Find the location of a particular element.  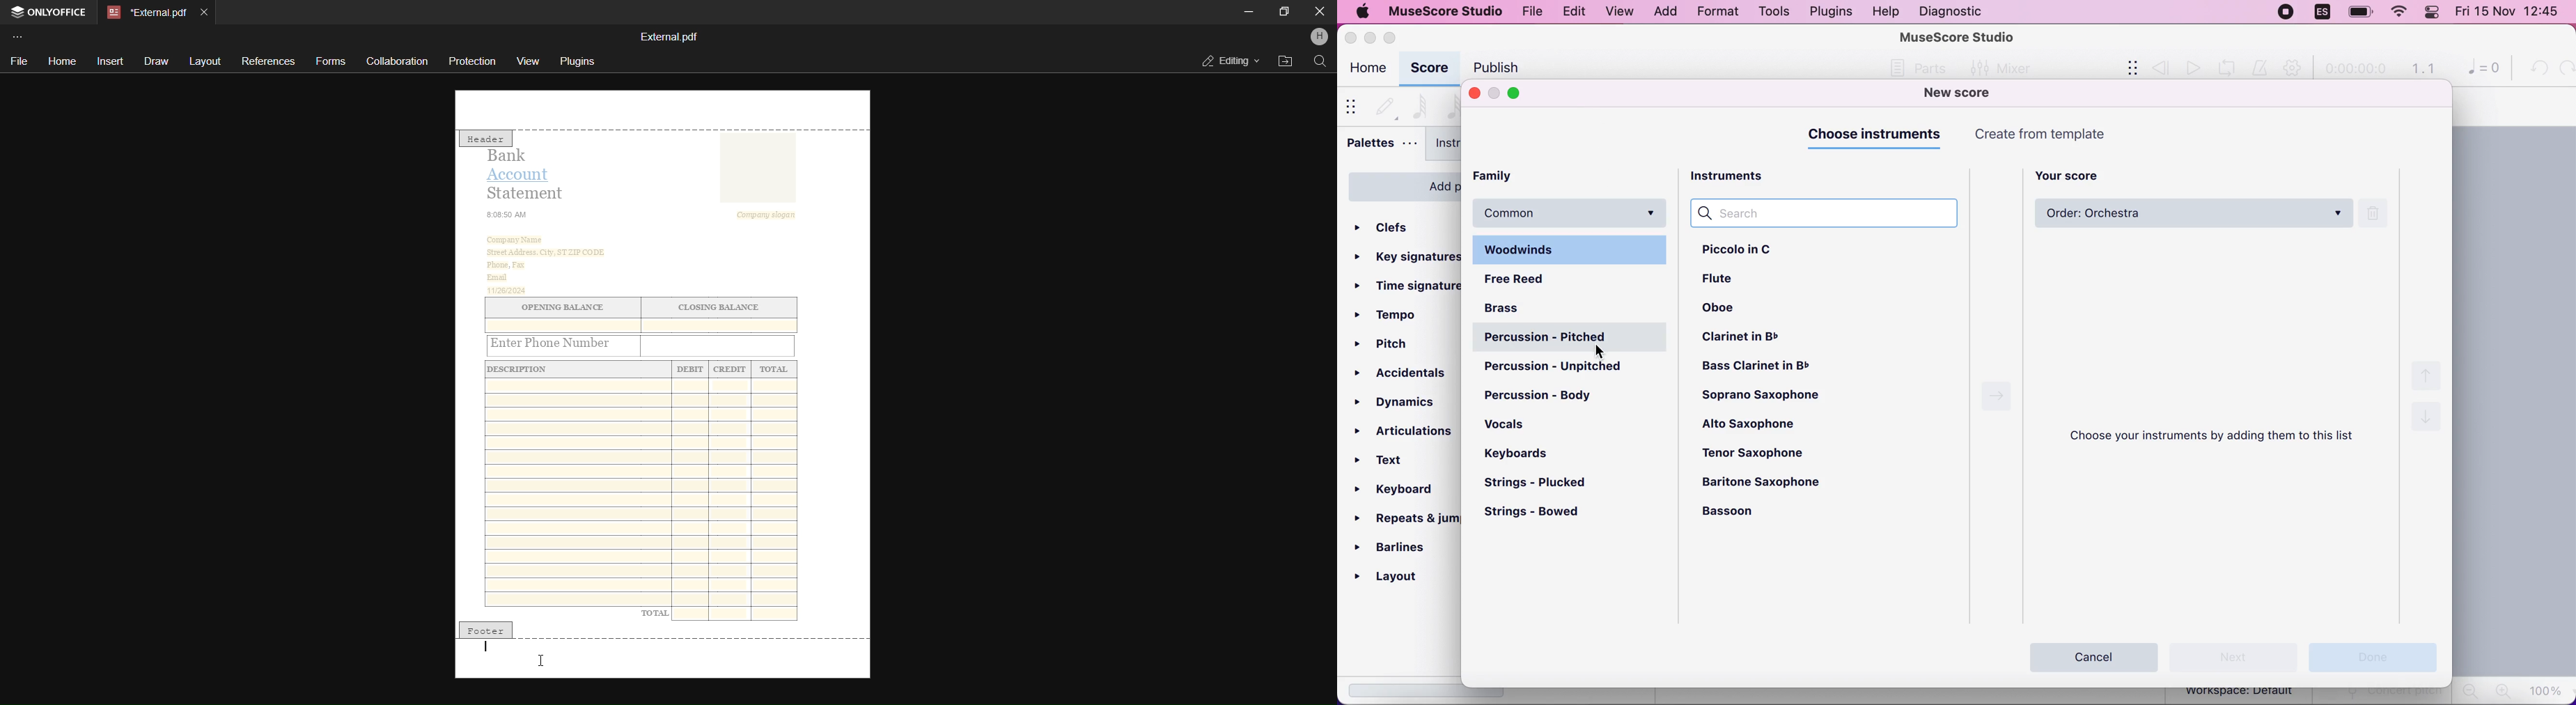

file is located at coordinates (1533, 13).